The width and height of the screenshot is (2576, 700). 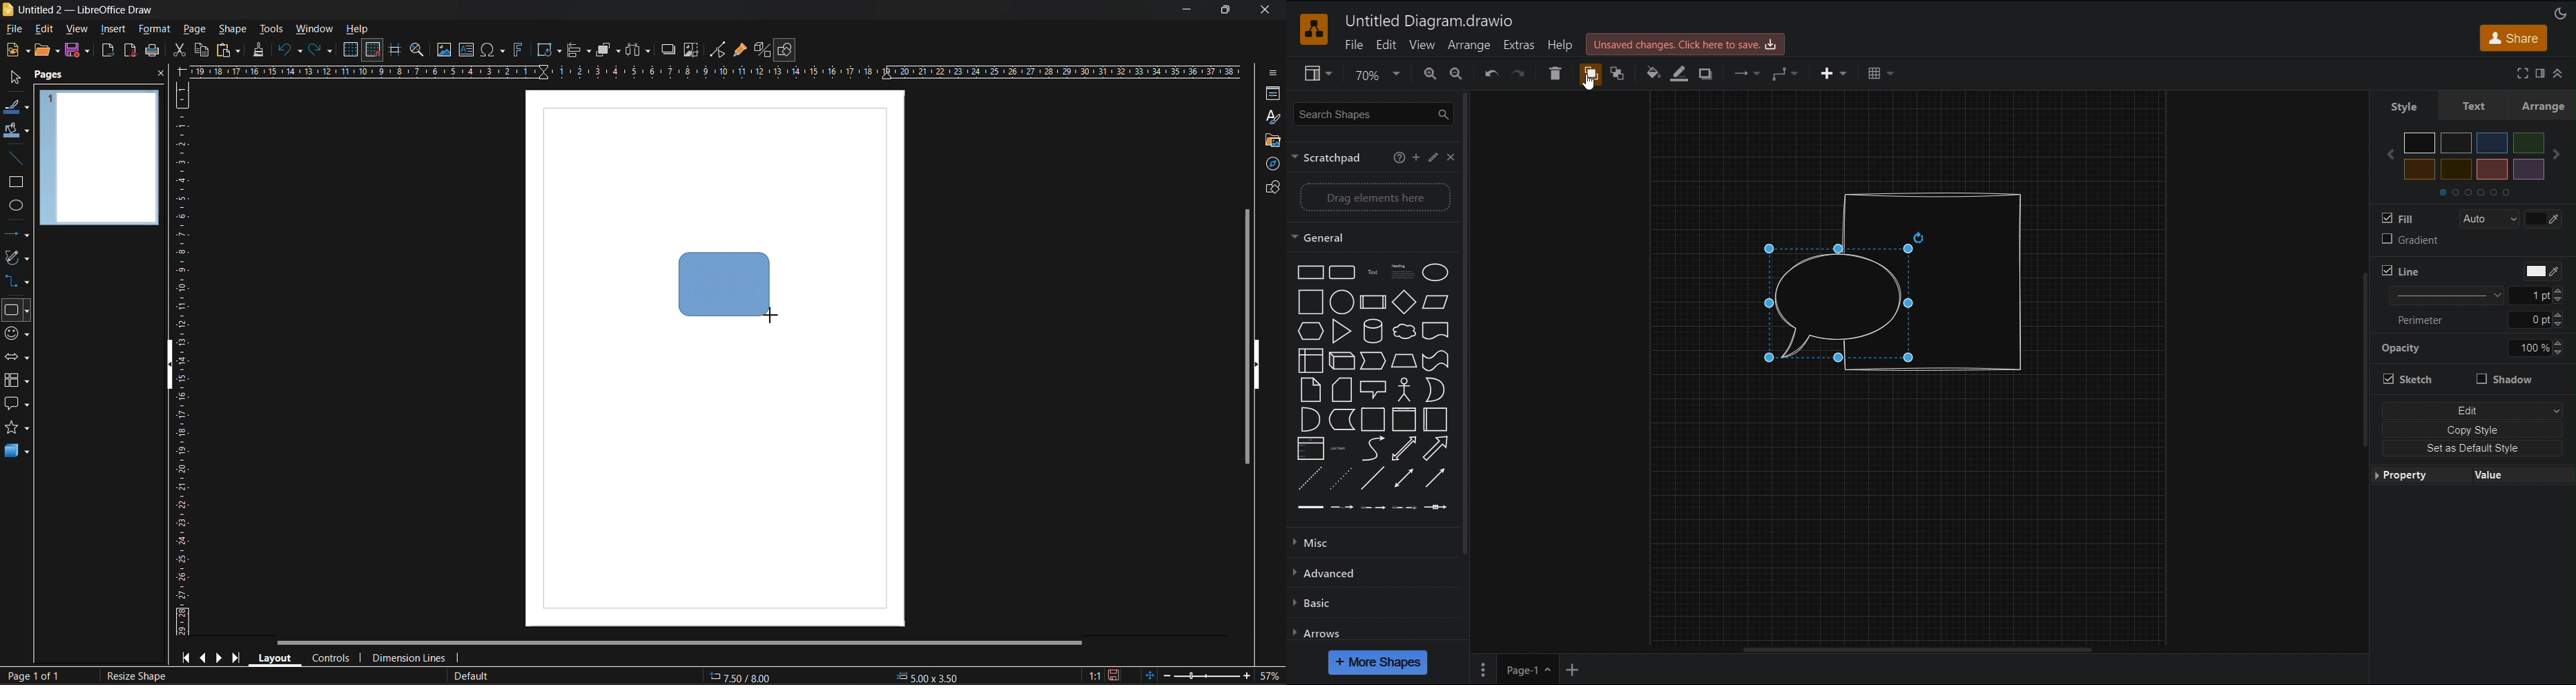 I want to click on vertical scroll bar, so click(x=1244, y=336).